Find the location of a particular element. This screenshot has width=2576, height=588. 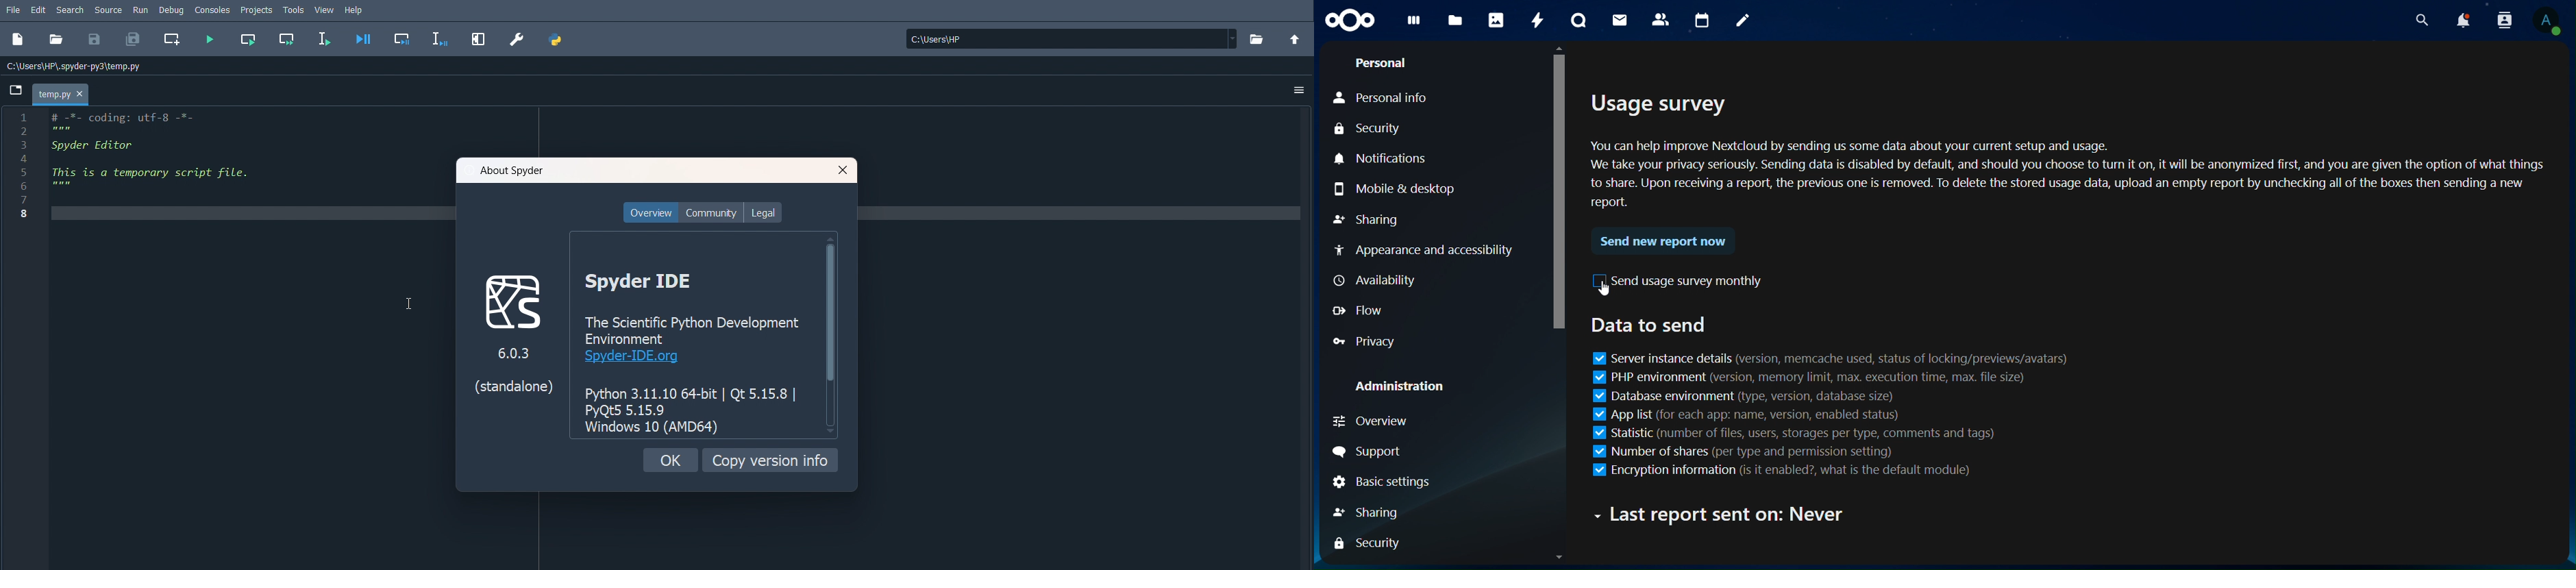

Debug is located at coordinates (171, 10).